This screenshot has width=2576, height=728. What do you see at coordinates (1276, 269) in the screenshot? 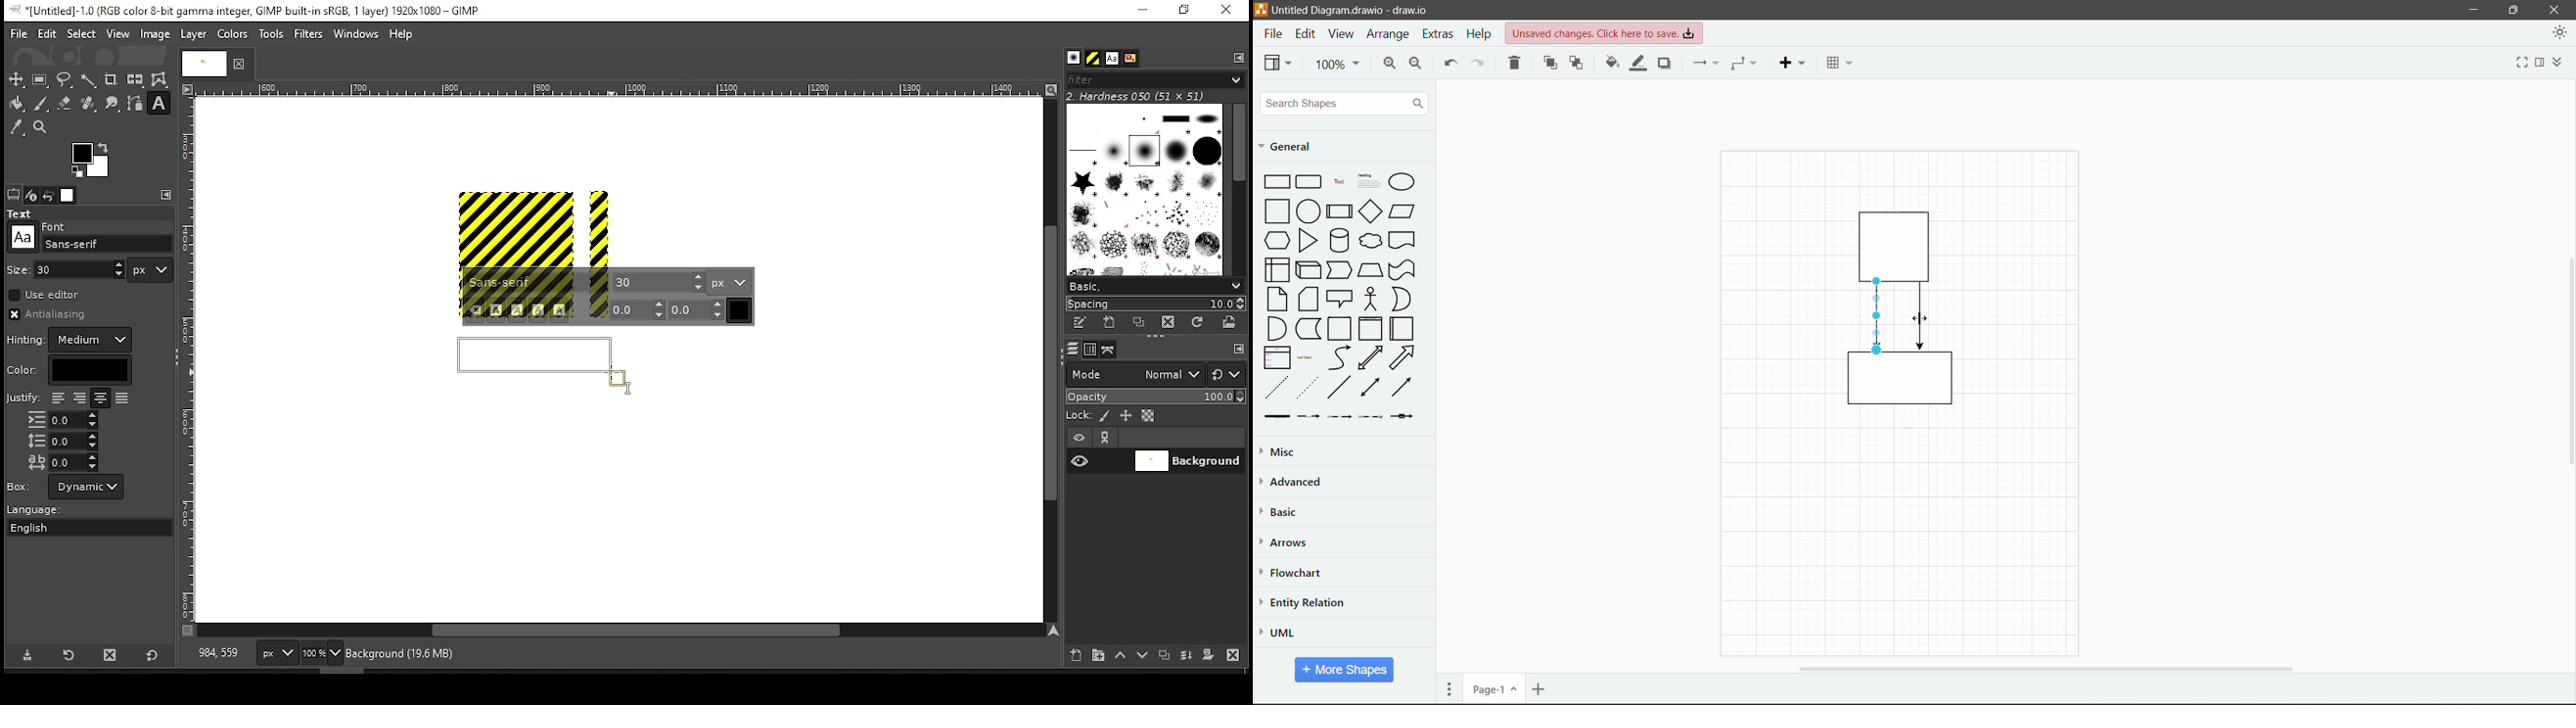
I see `Internal Storage` at bounding box center [1276, 269].